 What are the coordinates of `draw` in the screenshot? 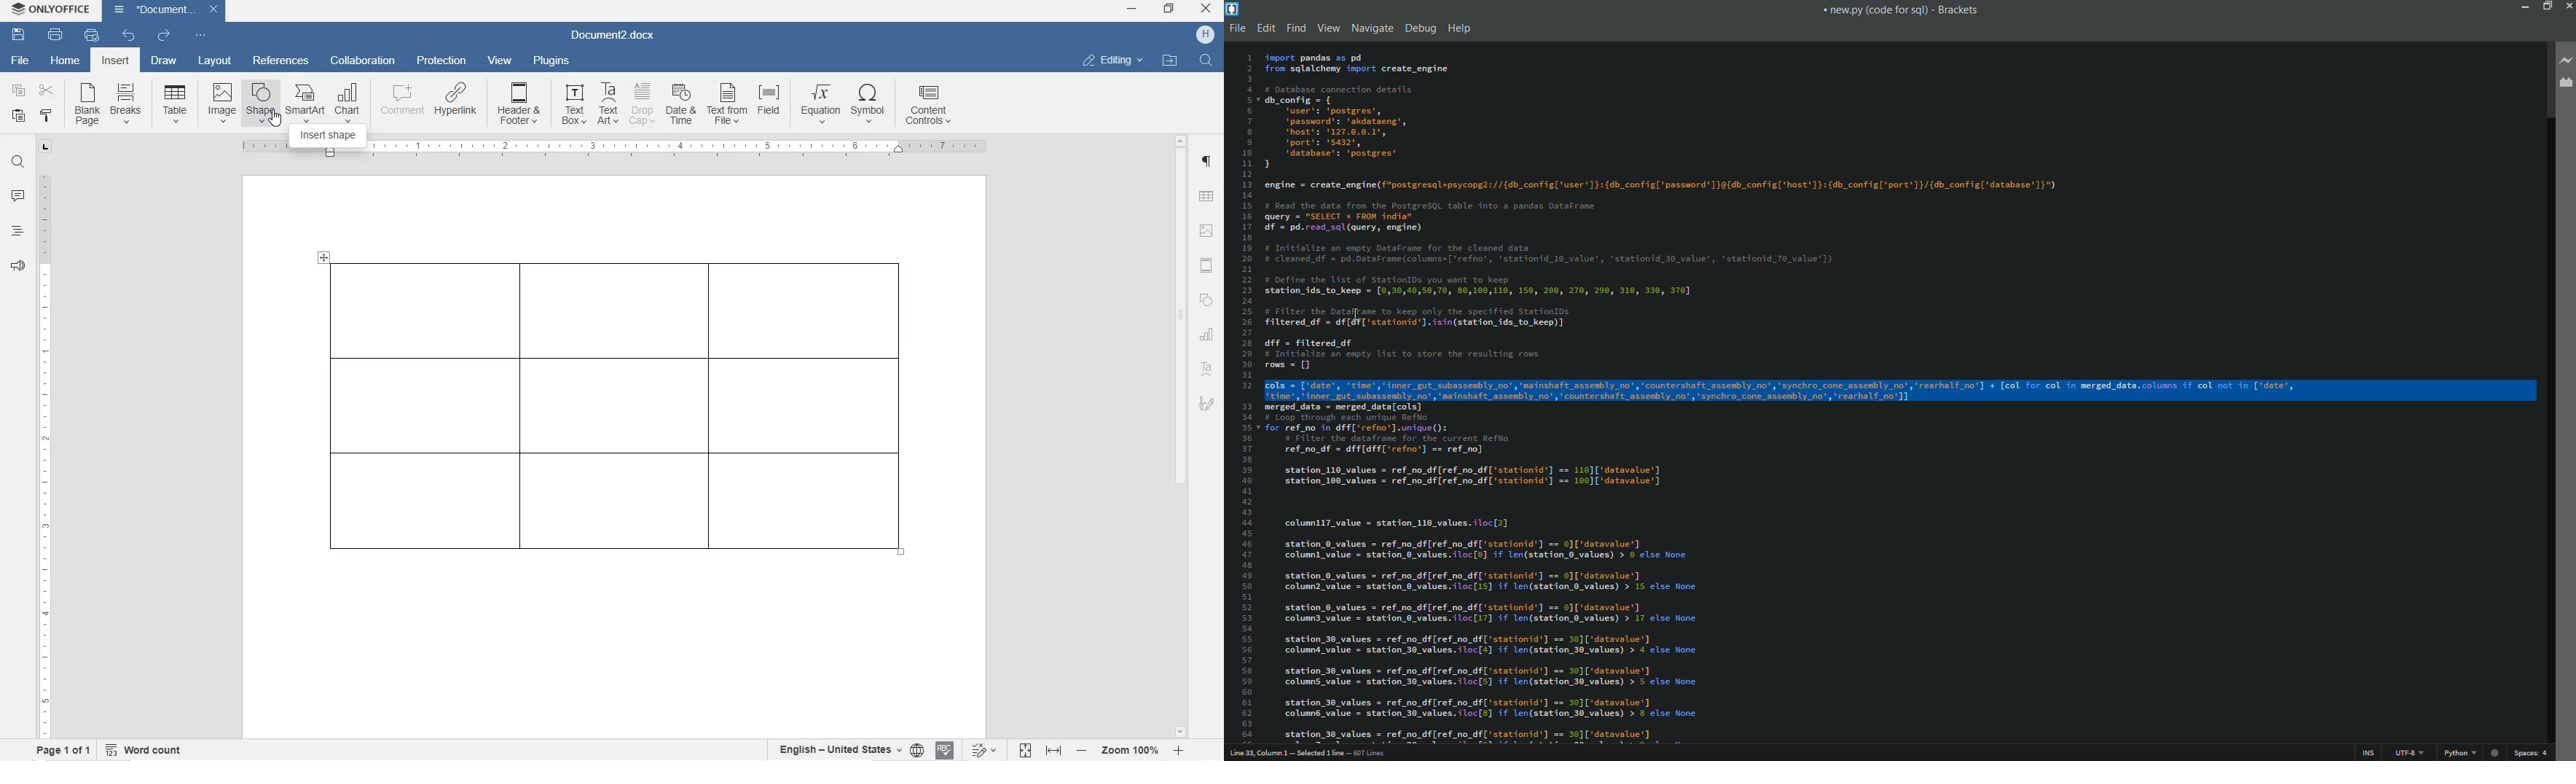 It's located at (164, 61).